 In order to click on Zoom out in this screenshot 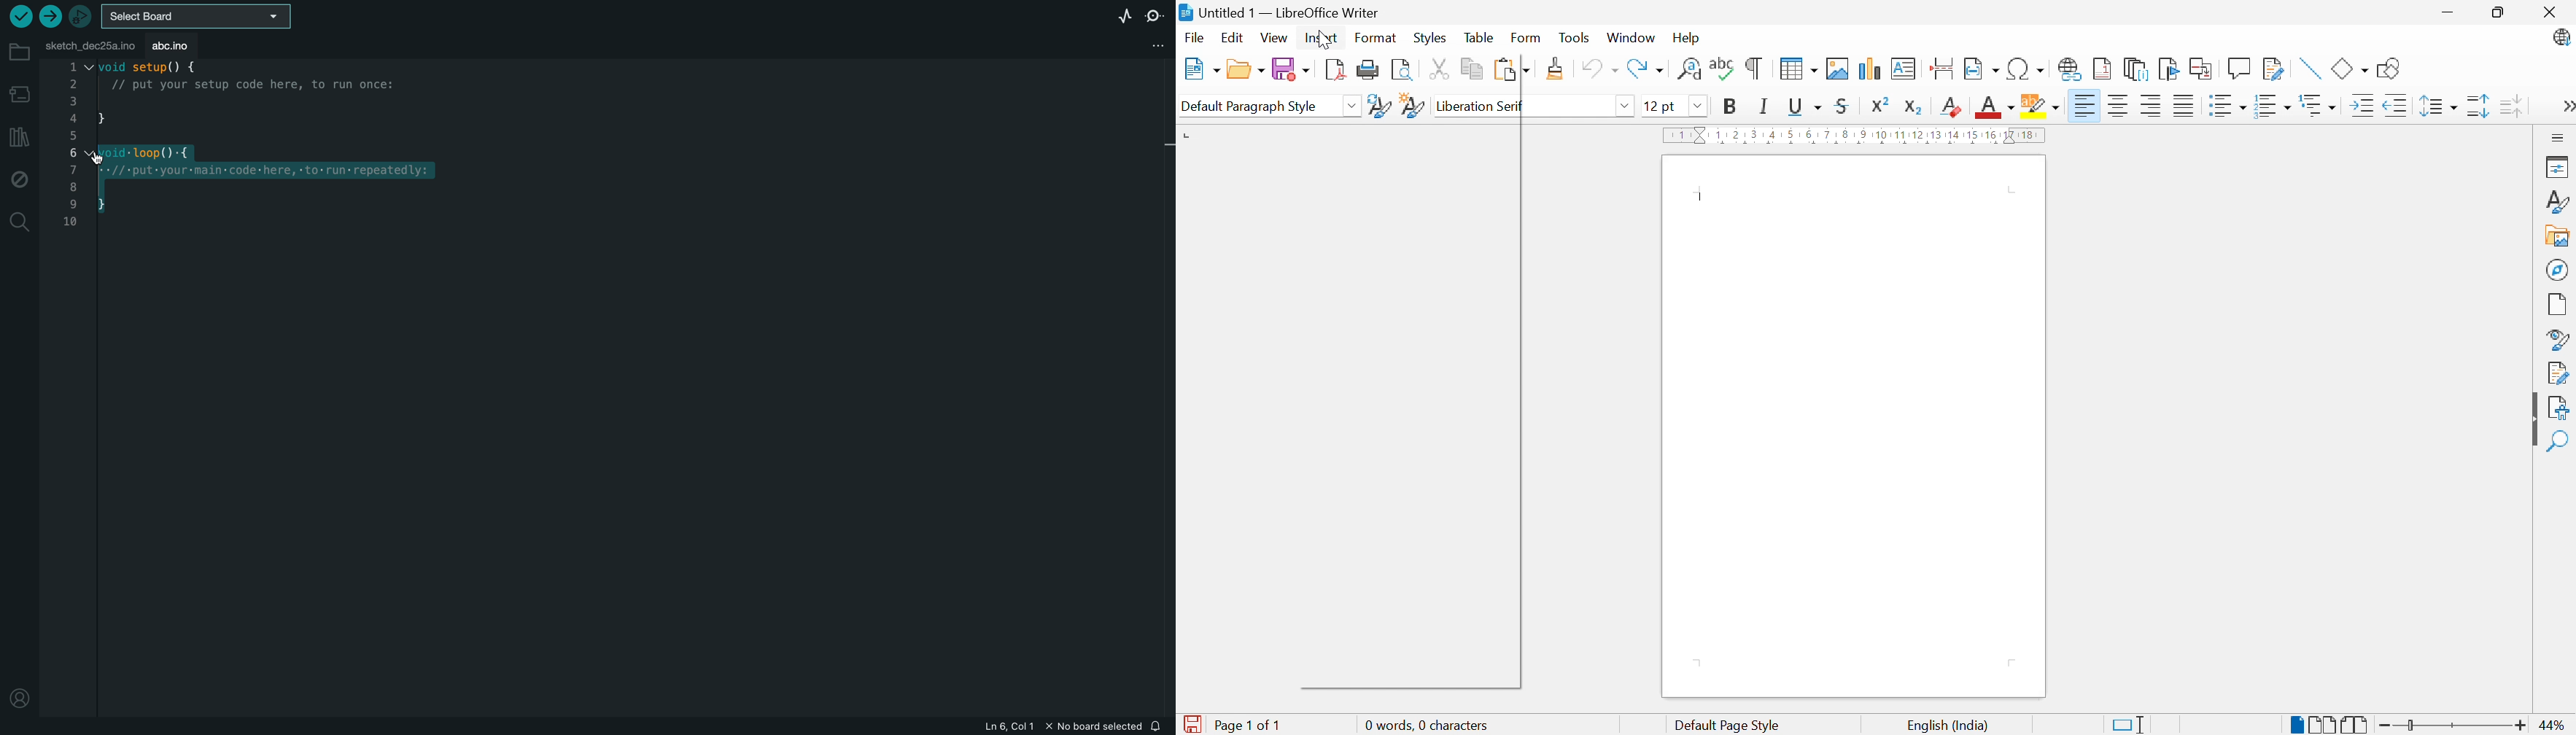, I will do `click(2387, 726)`.